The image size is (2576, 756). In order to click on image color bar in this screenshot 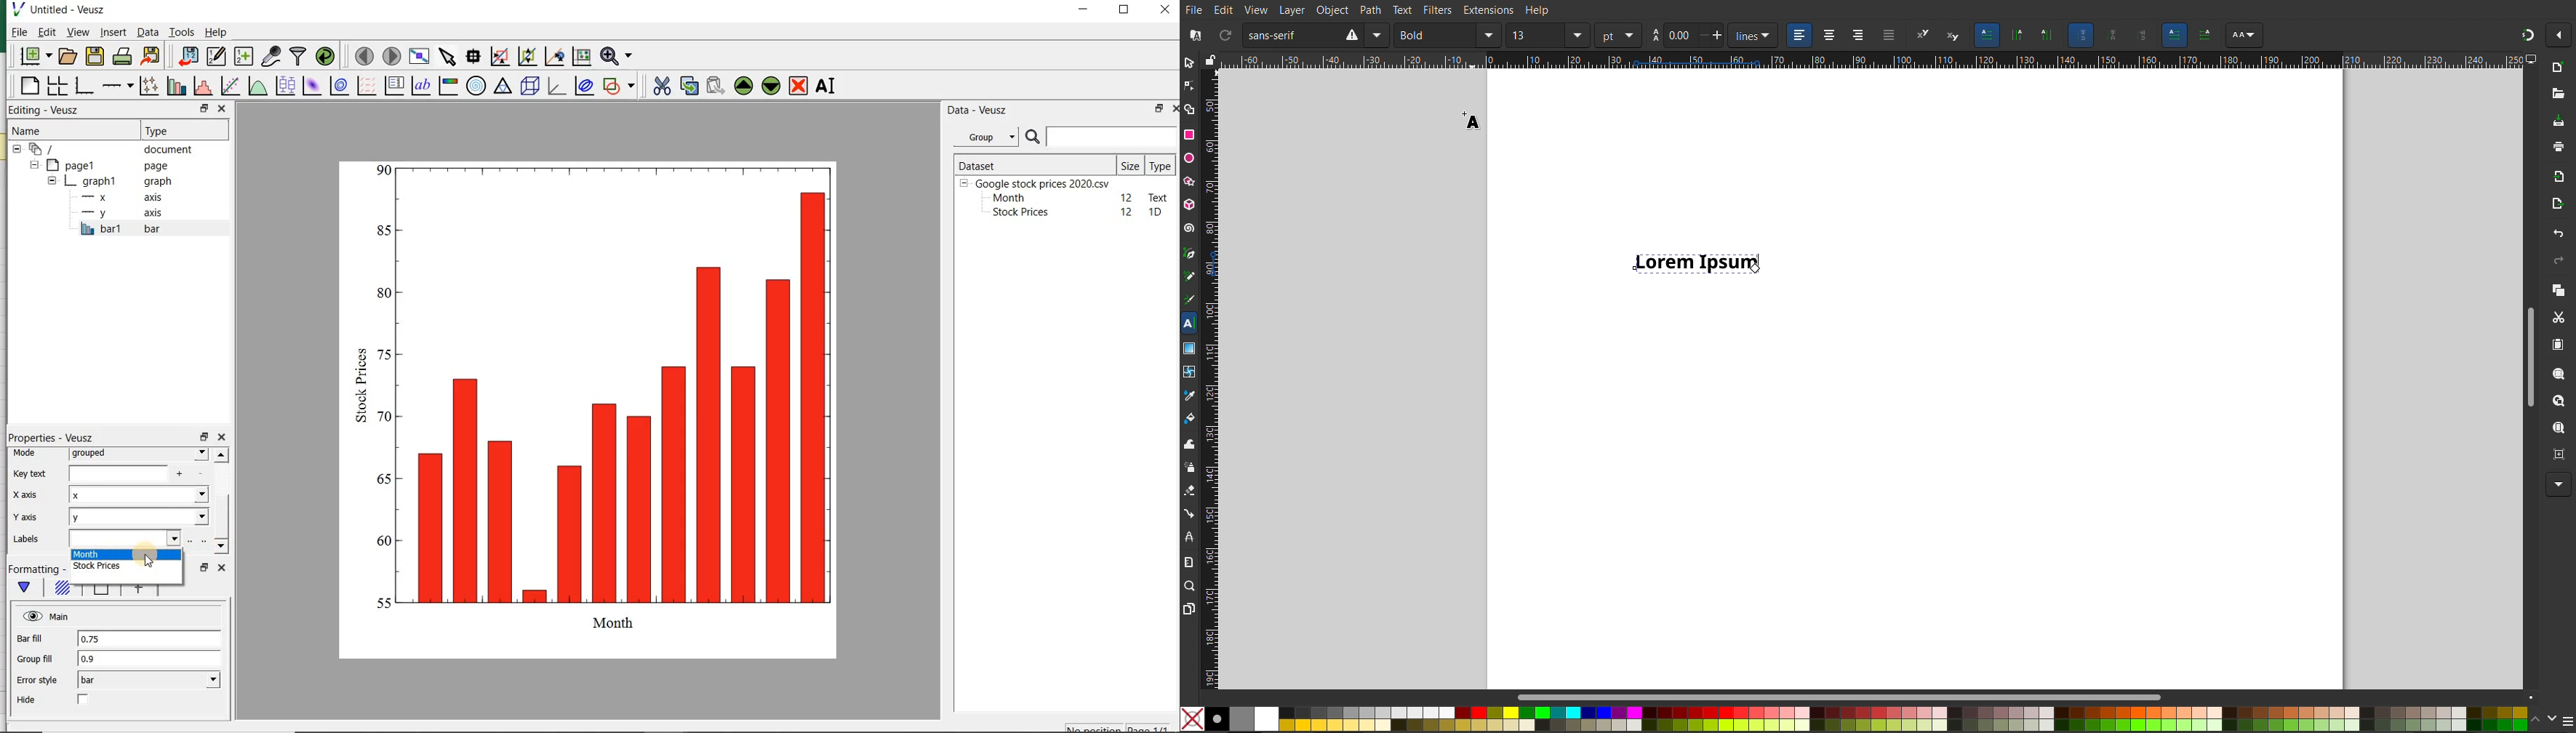, I will do `click(447, 86)`.